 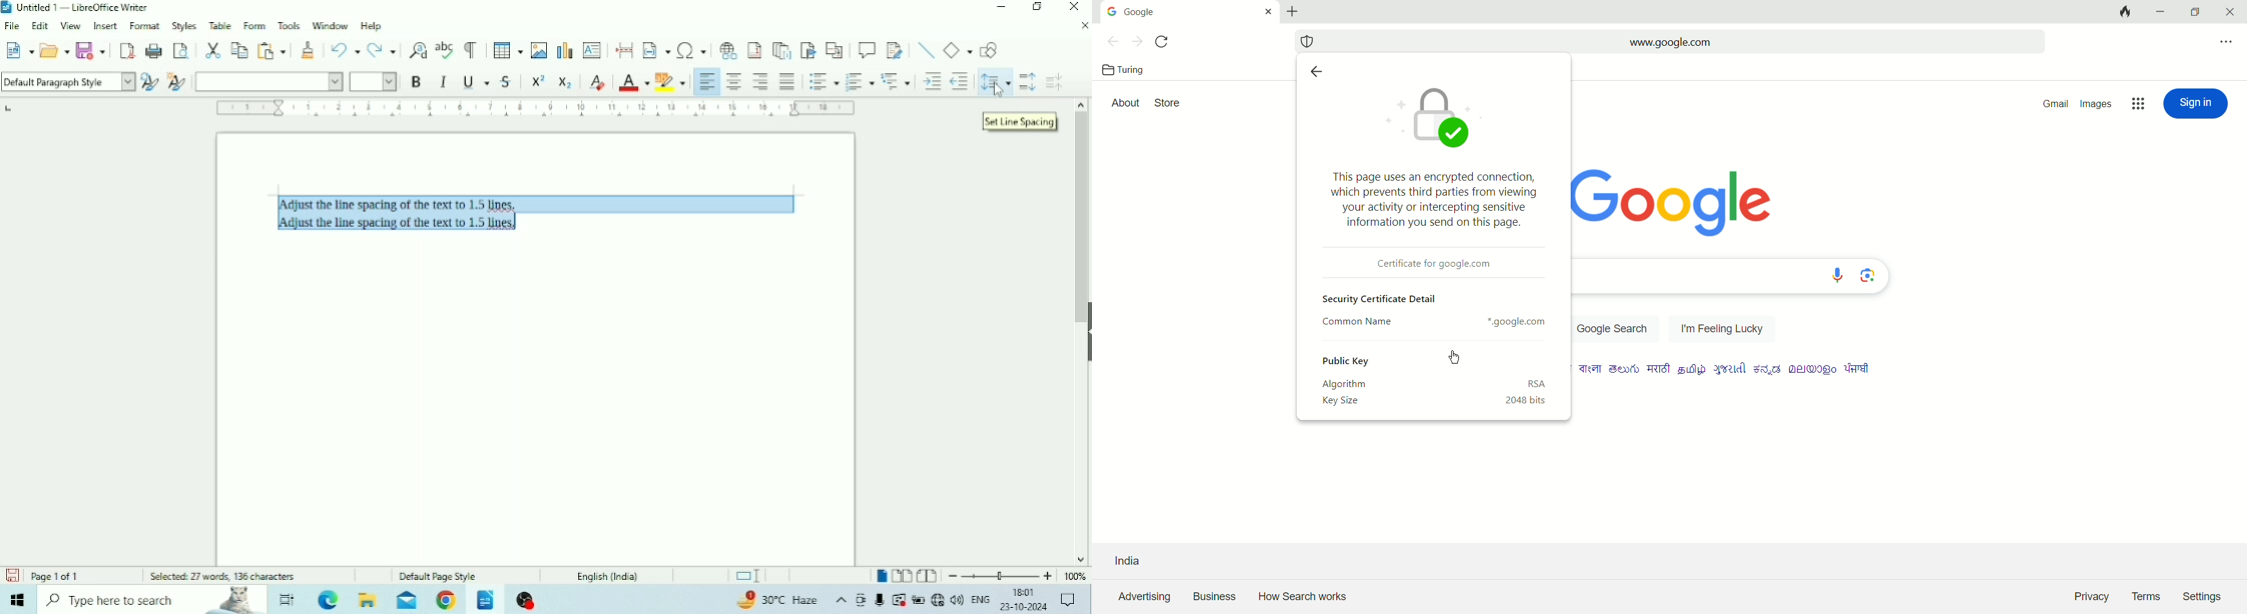 I want to click on Superscript, so click(x=538, y=81).